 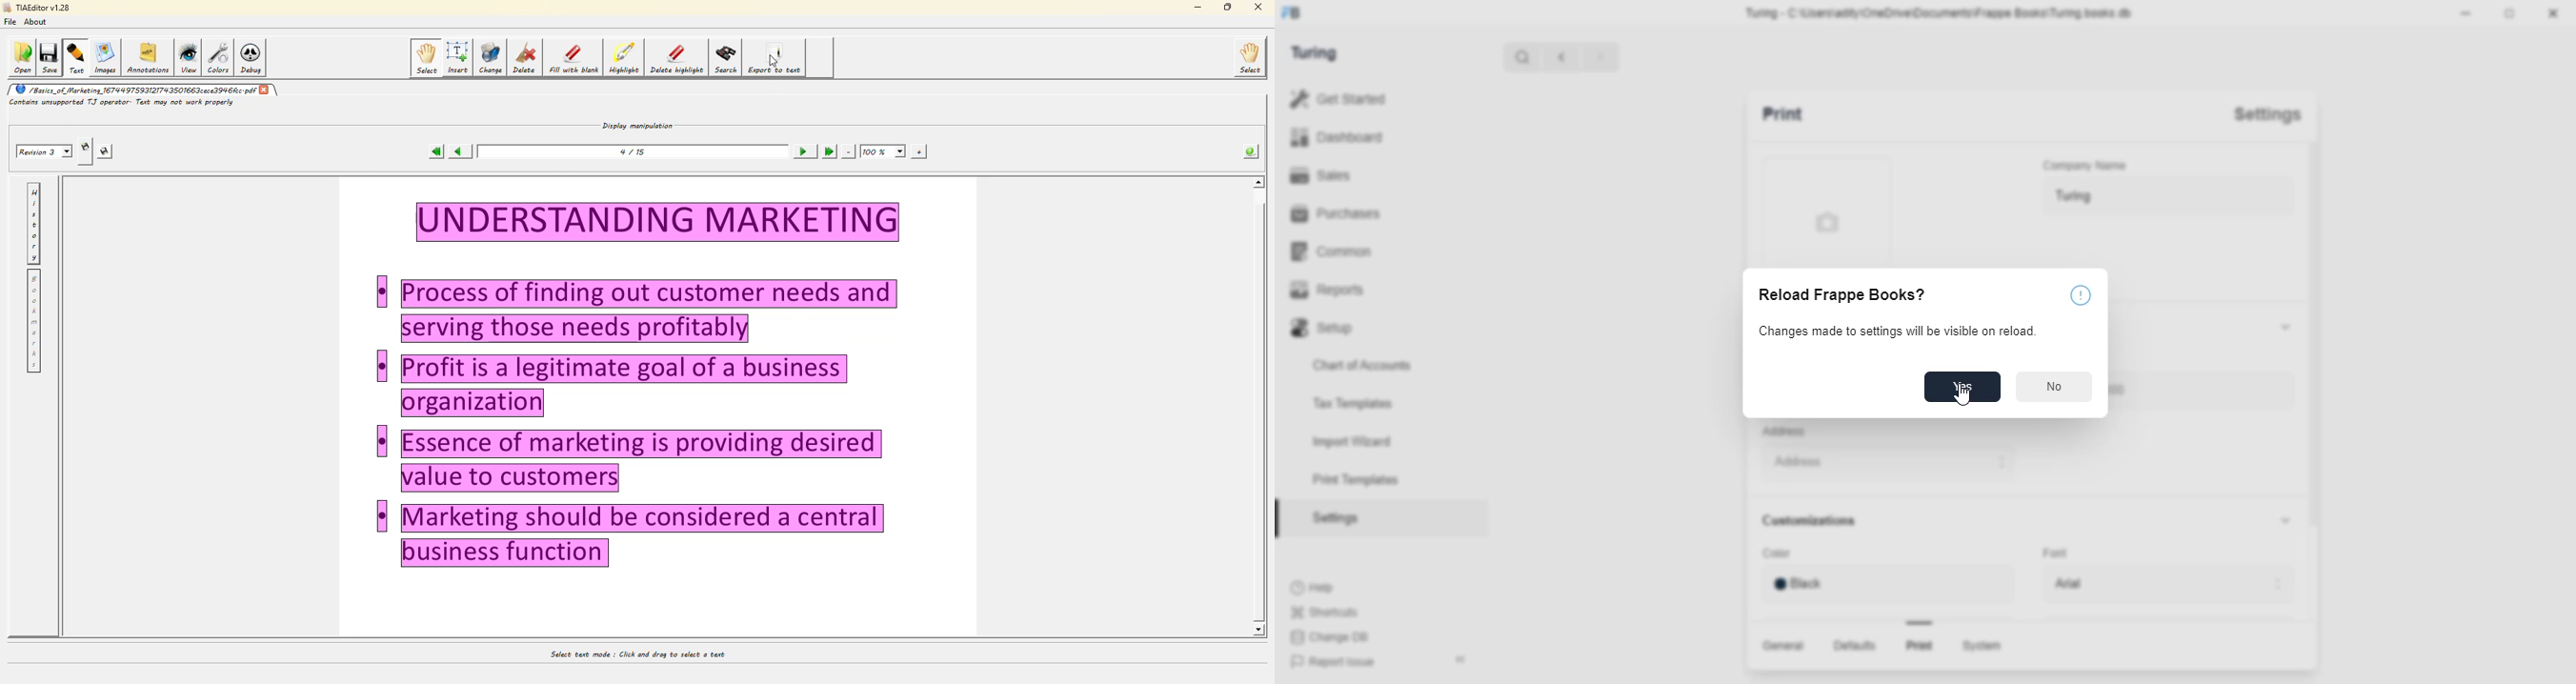 I want to click on Import Wizard, so click(x=1378, y=440).